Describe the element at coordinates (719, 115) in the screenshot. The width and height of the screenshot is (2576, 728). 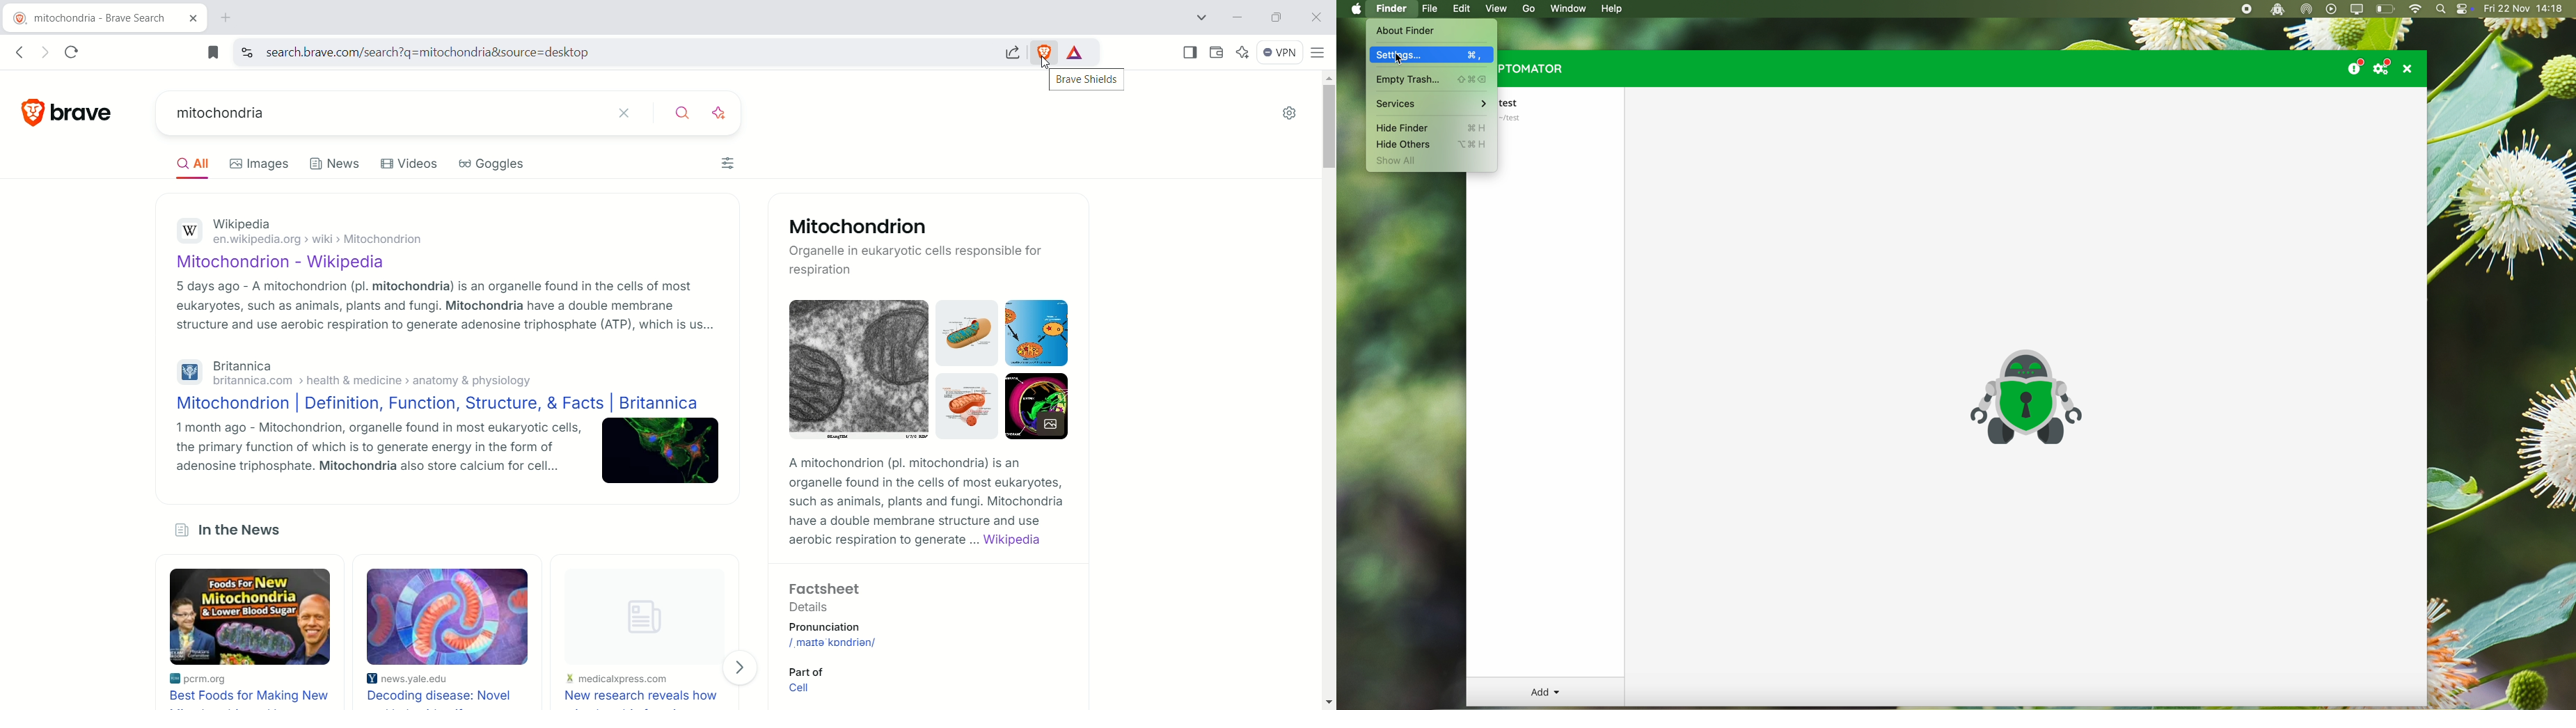
I see `search with AI` at that location.